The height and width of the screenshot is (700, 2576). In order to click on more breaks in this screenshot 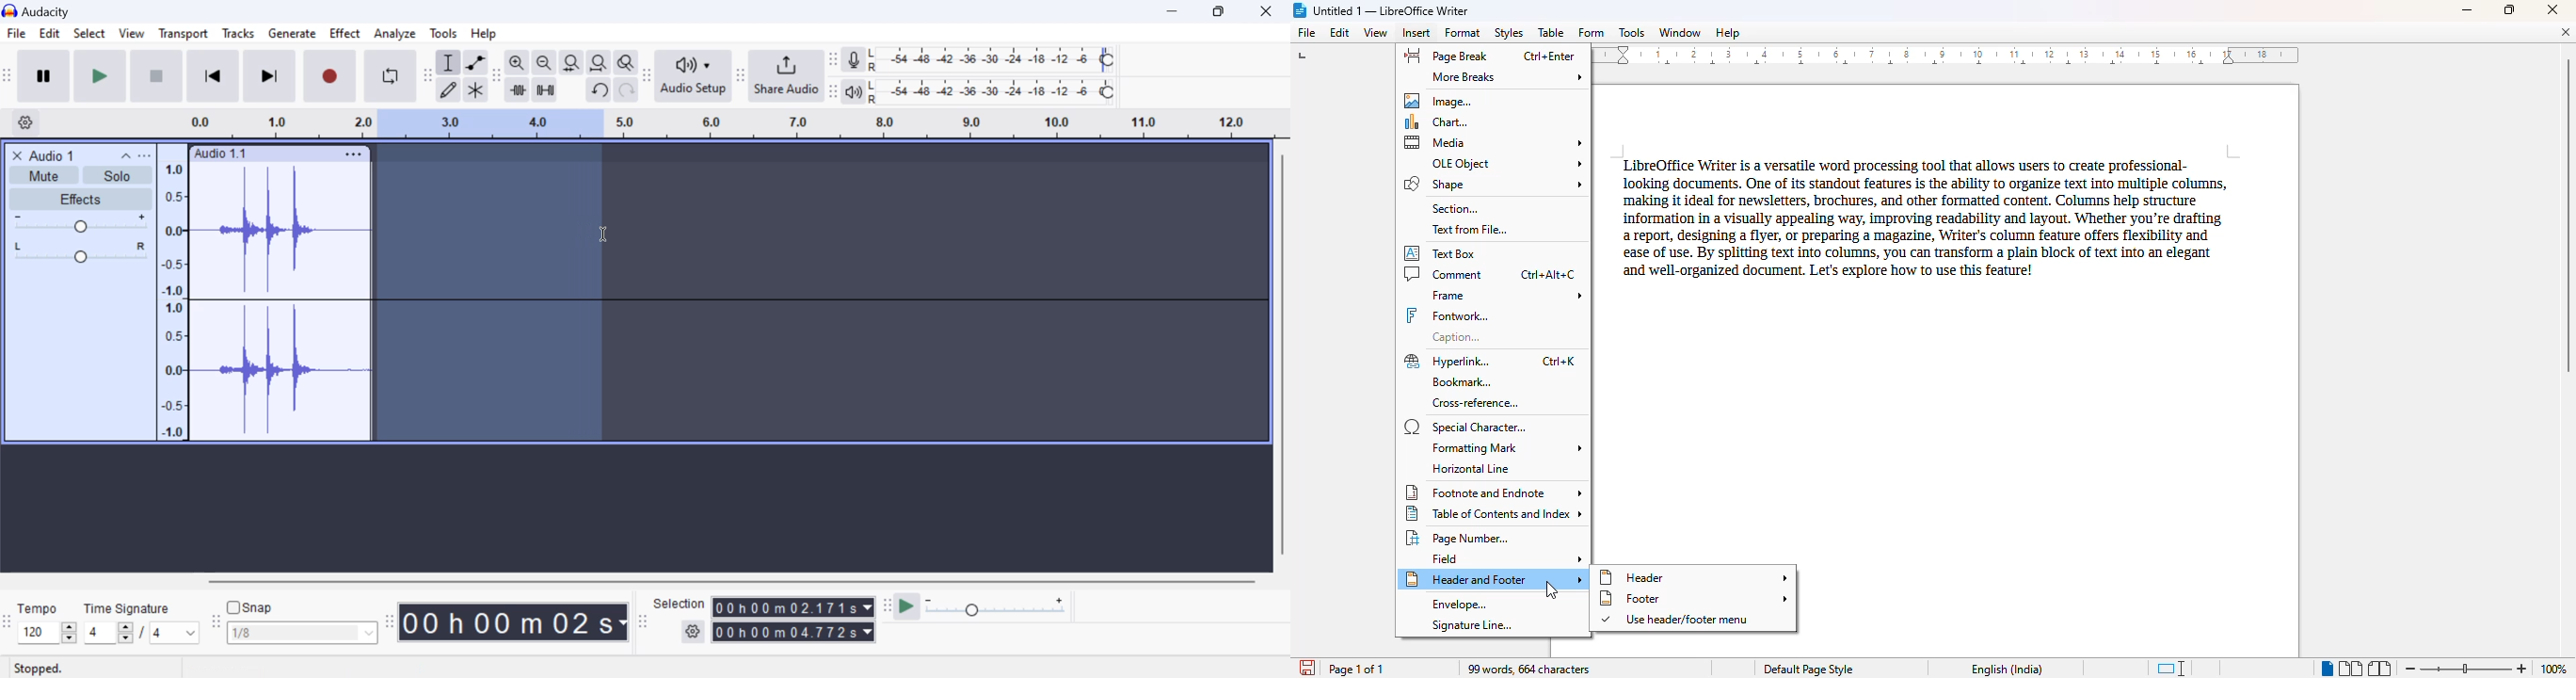, I will do `click(1508, 77)`.